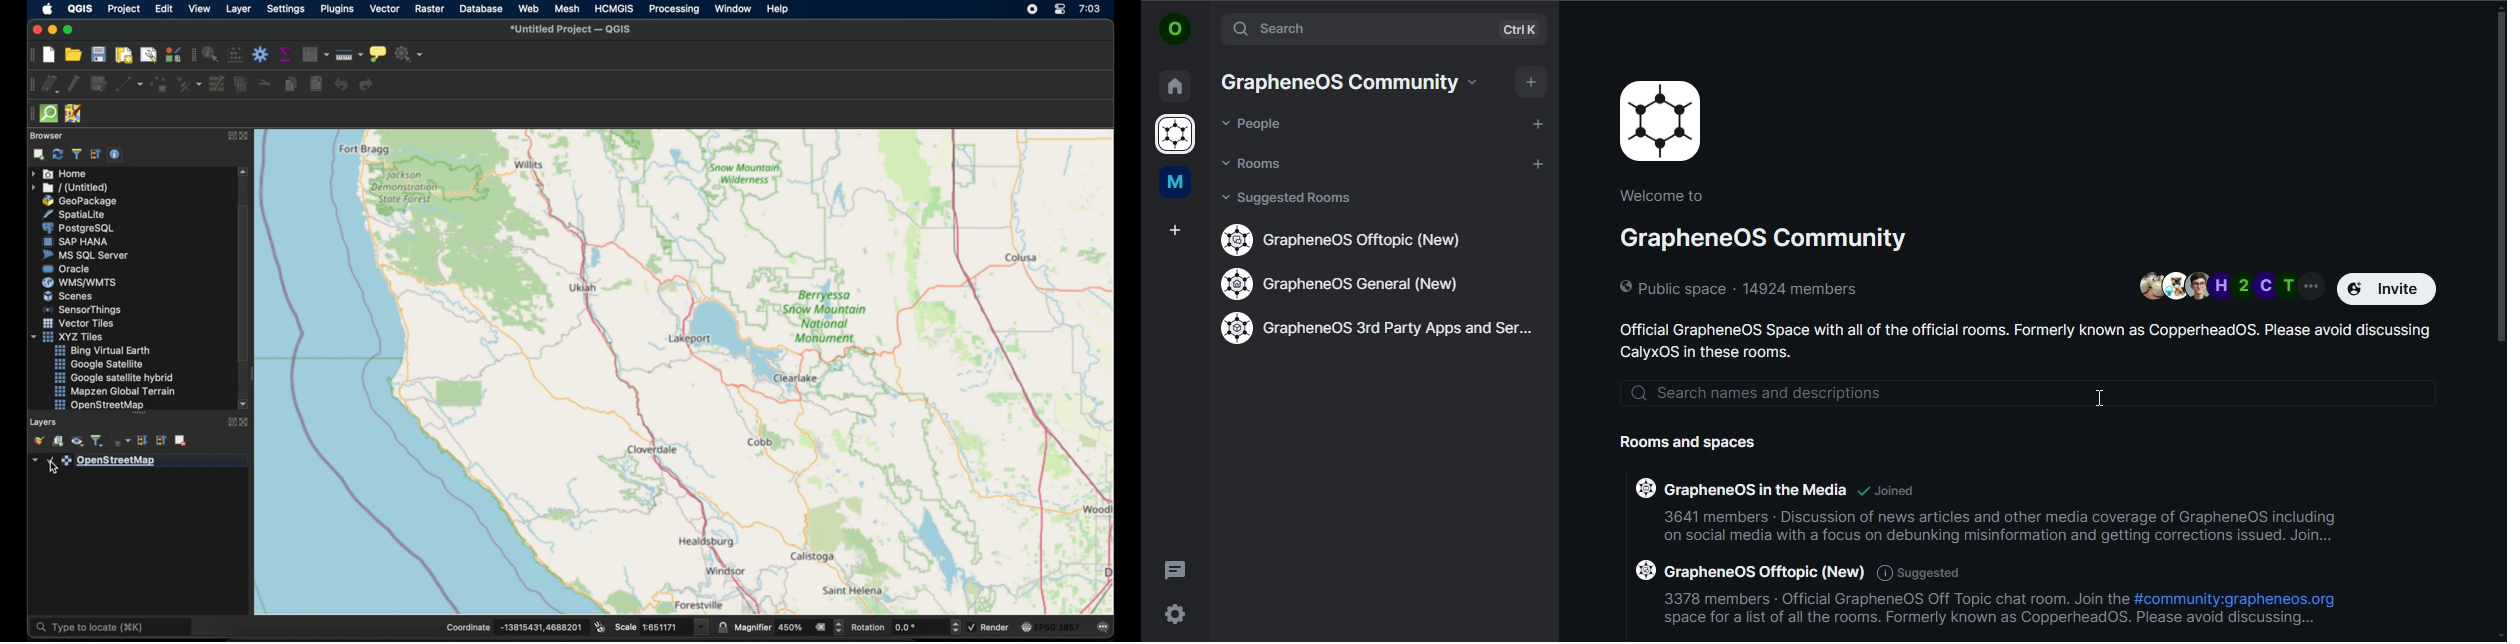 The image size is (2520, 644). I want to click on minimize, so click(50, 29).